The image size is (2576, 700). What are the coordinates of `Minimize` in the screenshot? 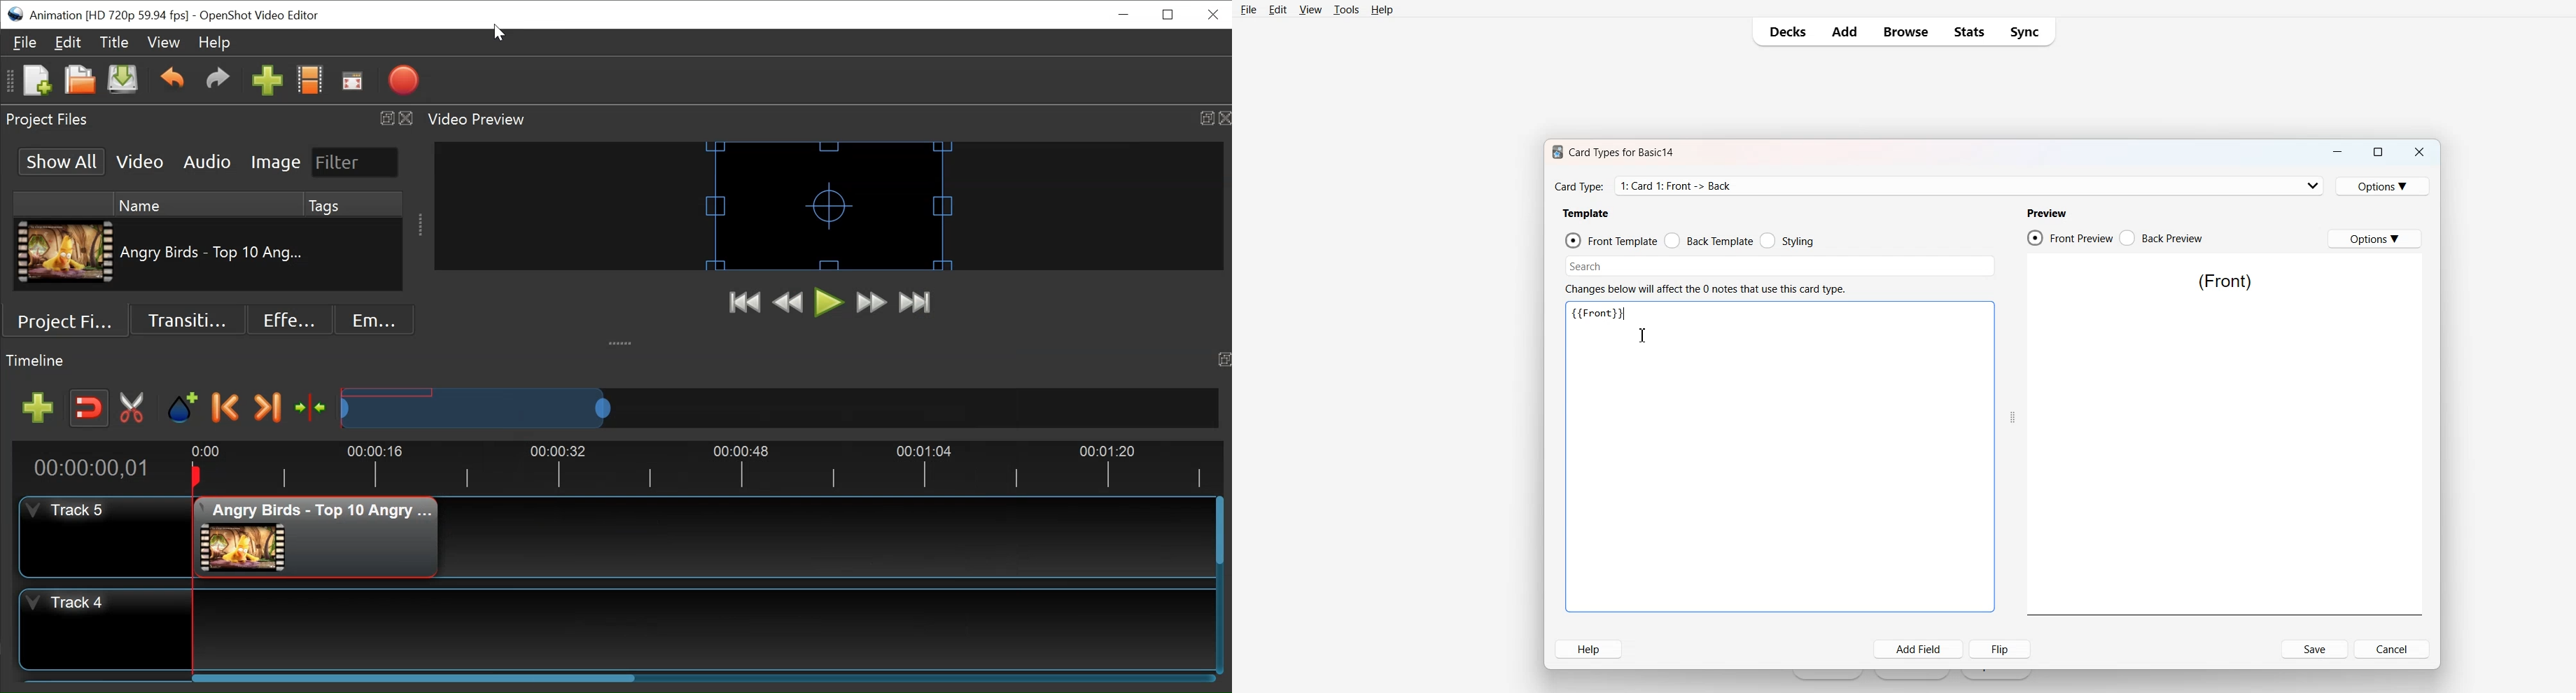 It's located at (2339, 152).